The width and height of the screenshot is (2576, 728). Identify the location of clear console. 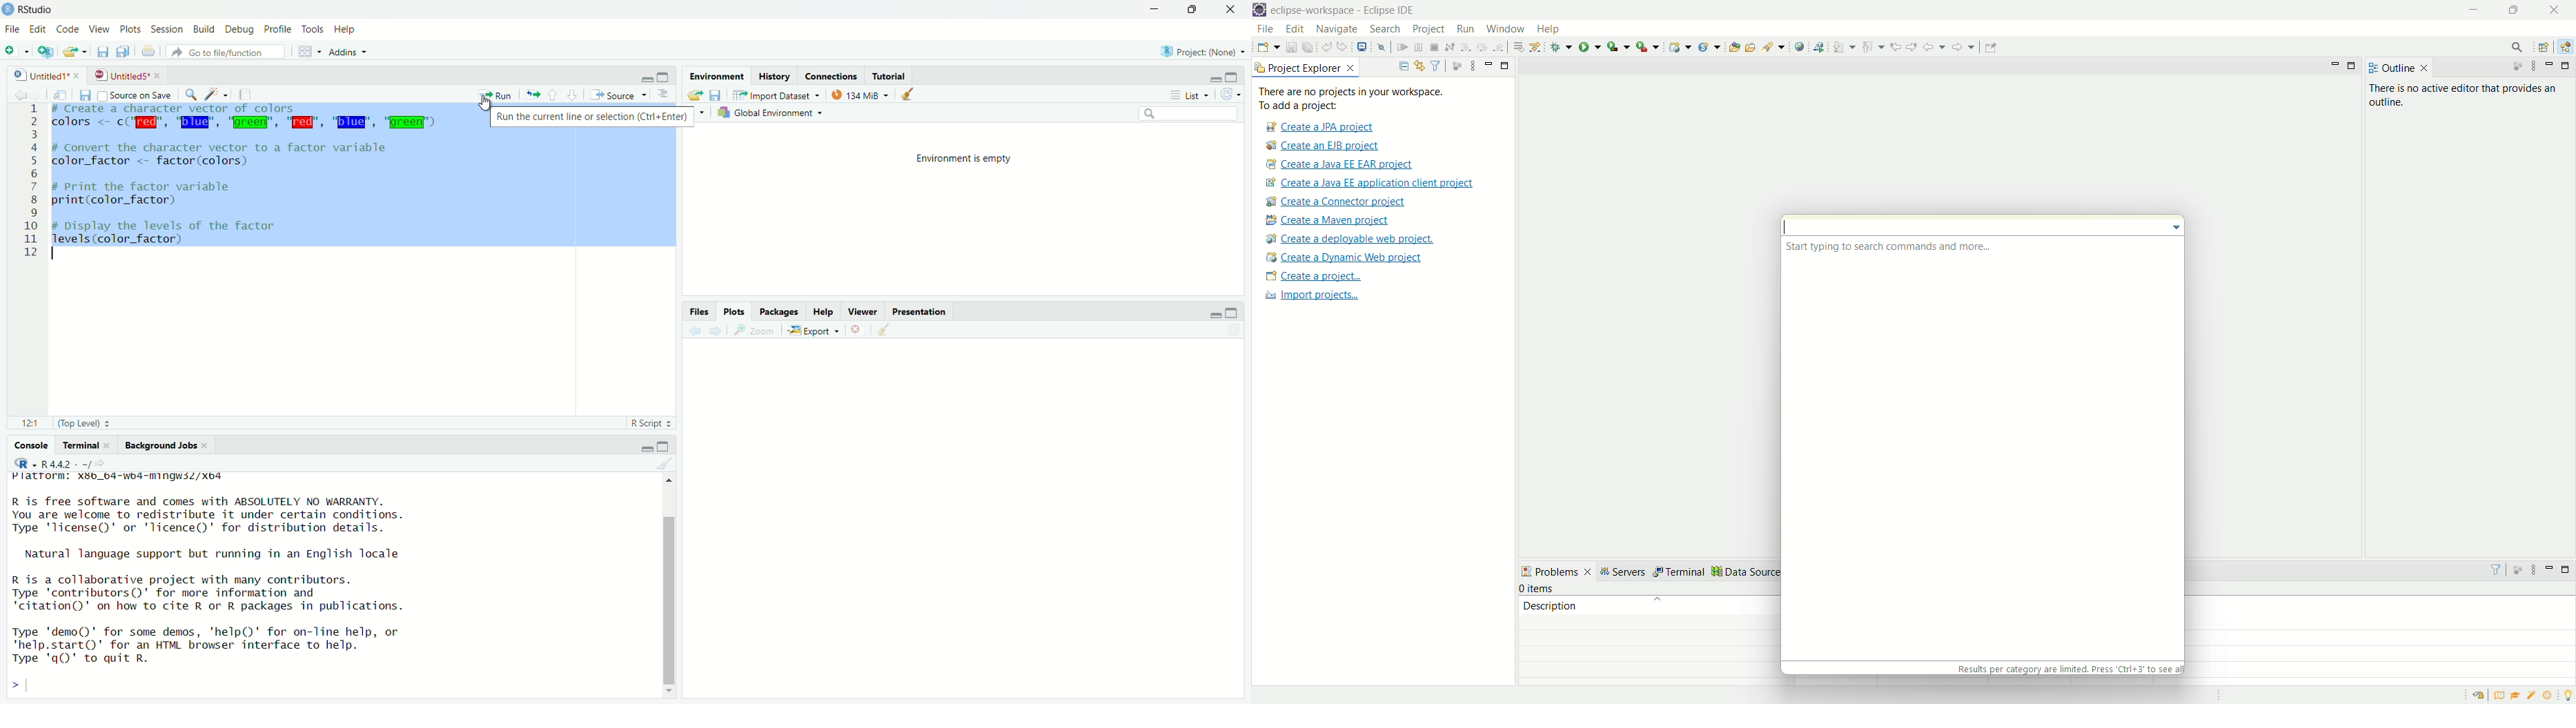
(664, 463).